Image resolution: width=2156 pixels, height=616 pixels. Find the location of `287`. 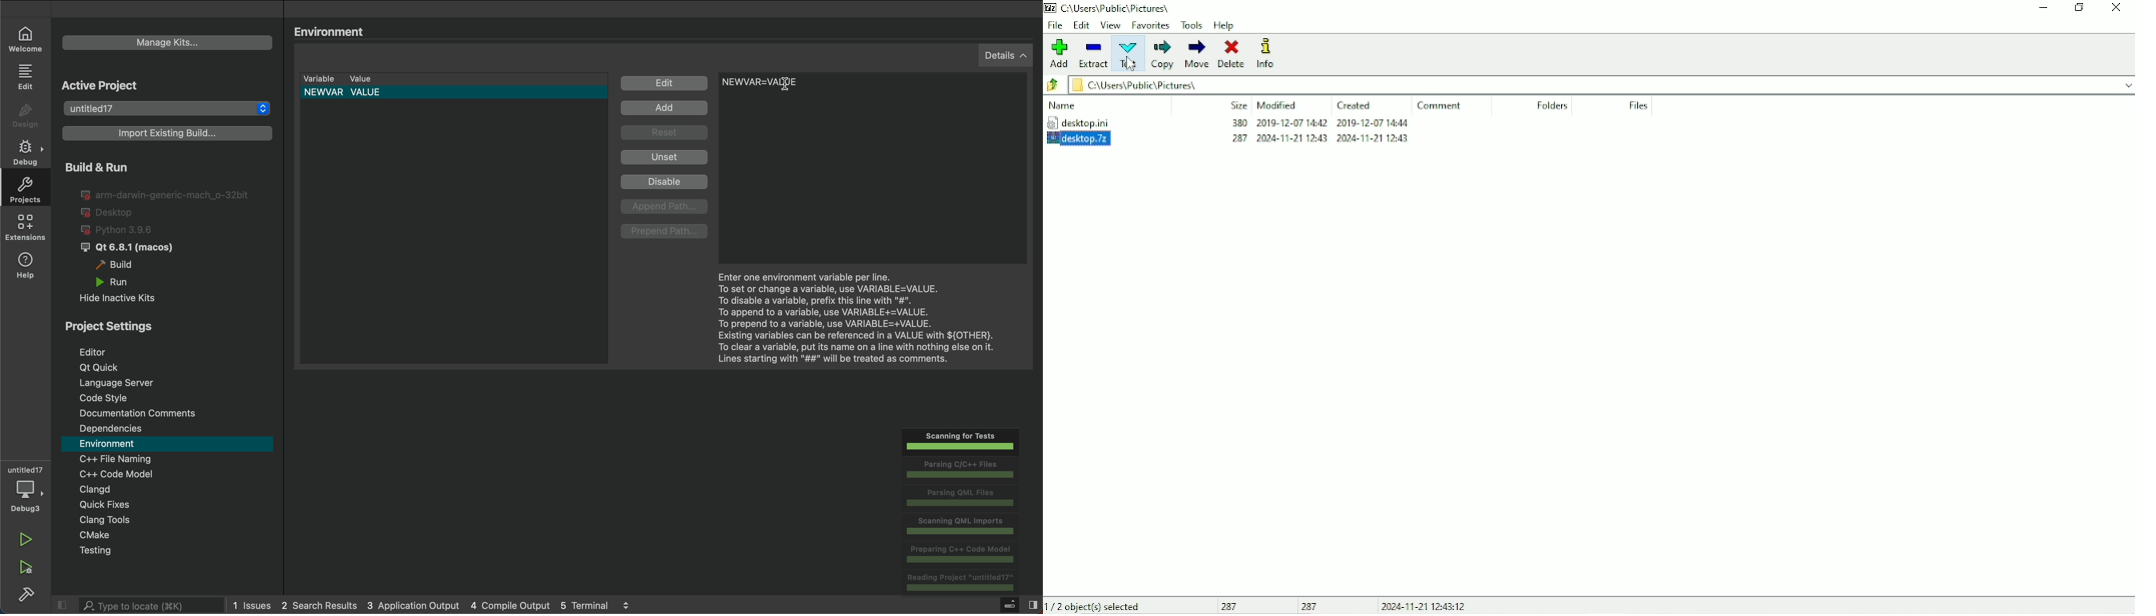

287 is located at coordinates (1229, 605).